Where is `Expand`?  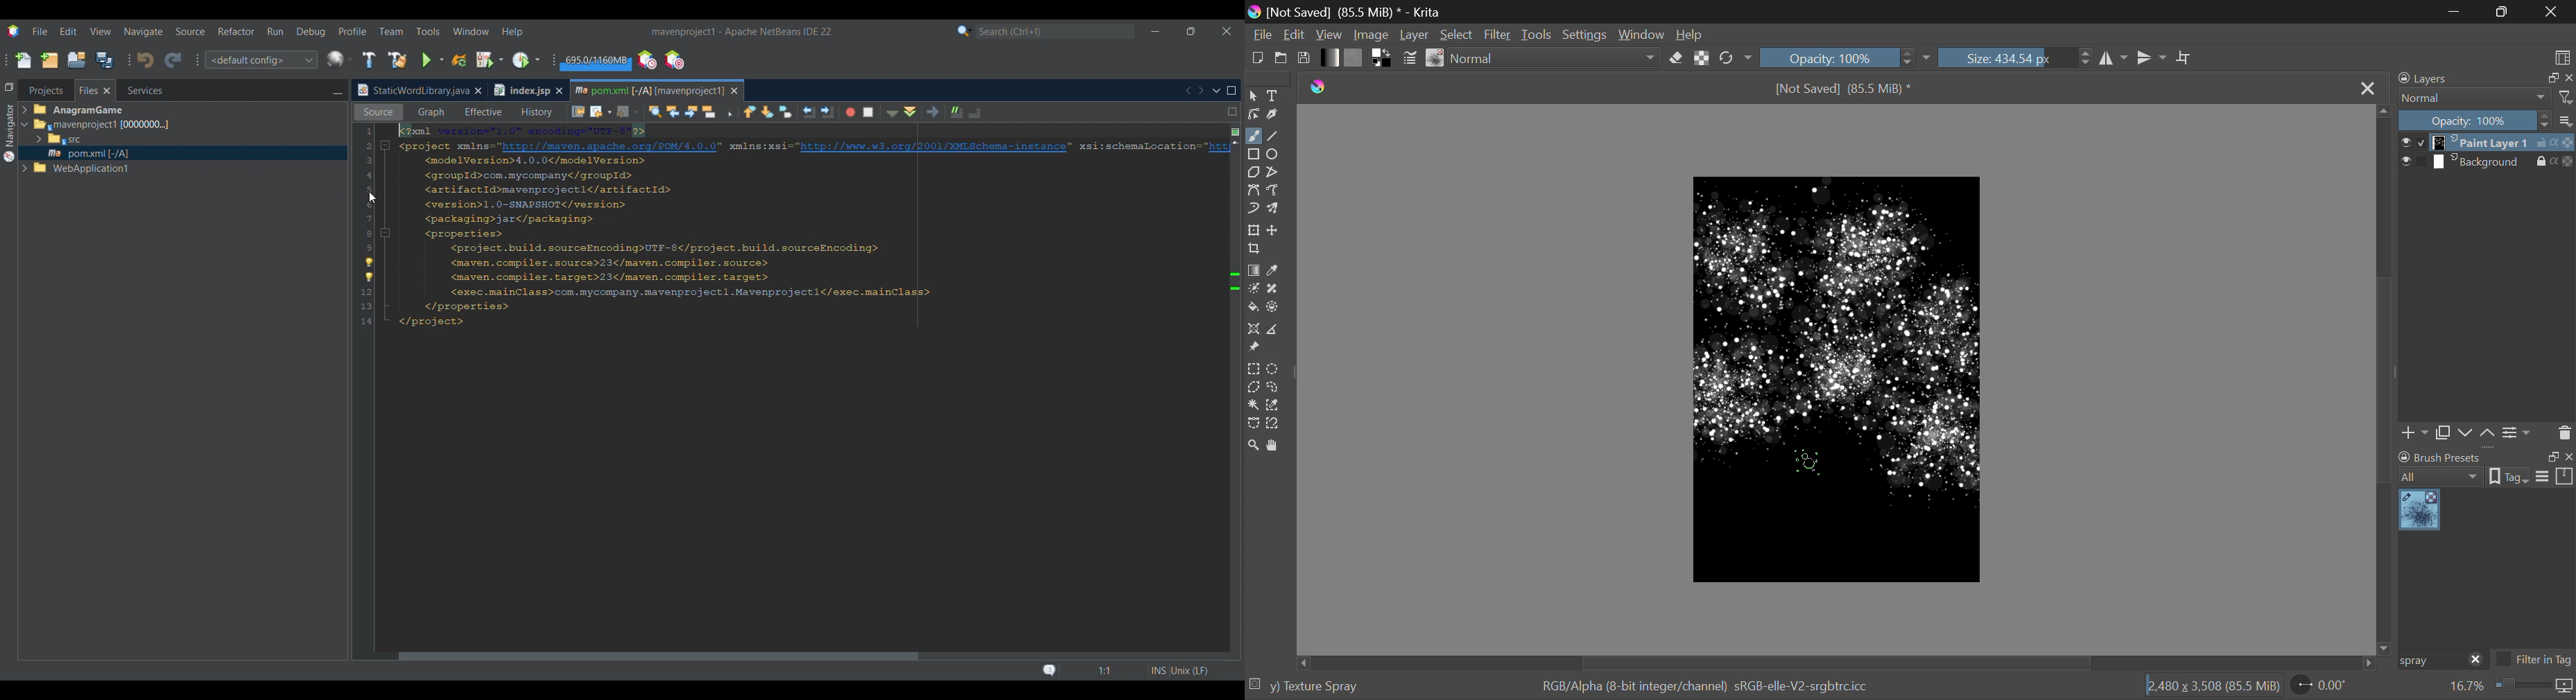 Expand is located at coordinates (27, 141).